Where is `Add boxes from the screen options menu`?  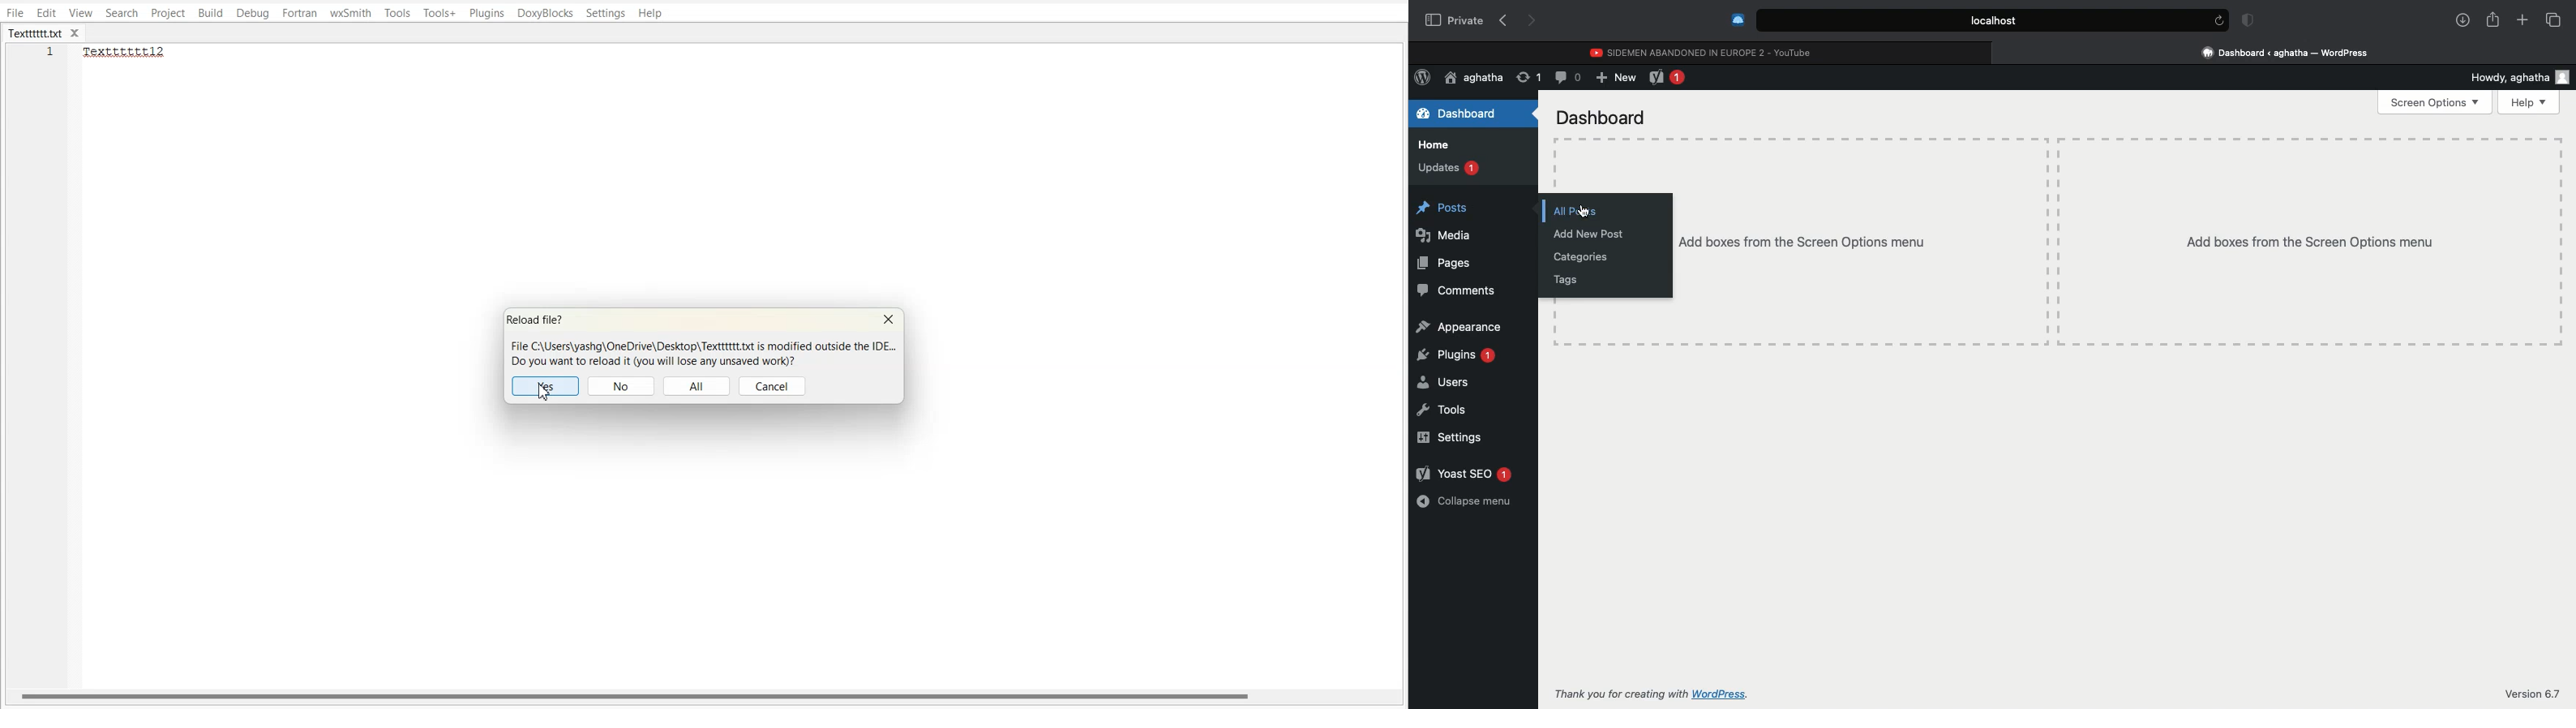
Add boxes from the screen options menu is located at coordinates (1860, 240).